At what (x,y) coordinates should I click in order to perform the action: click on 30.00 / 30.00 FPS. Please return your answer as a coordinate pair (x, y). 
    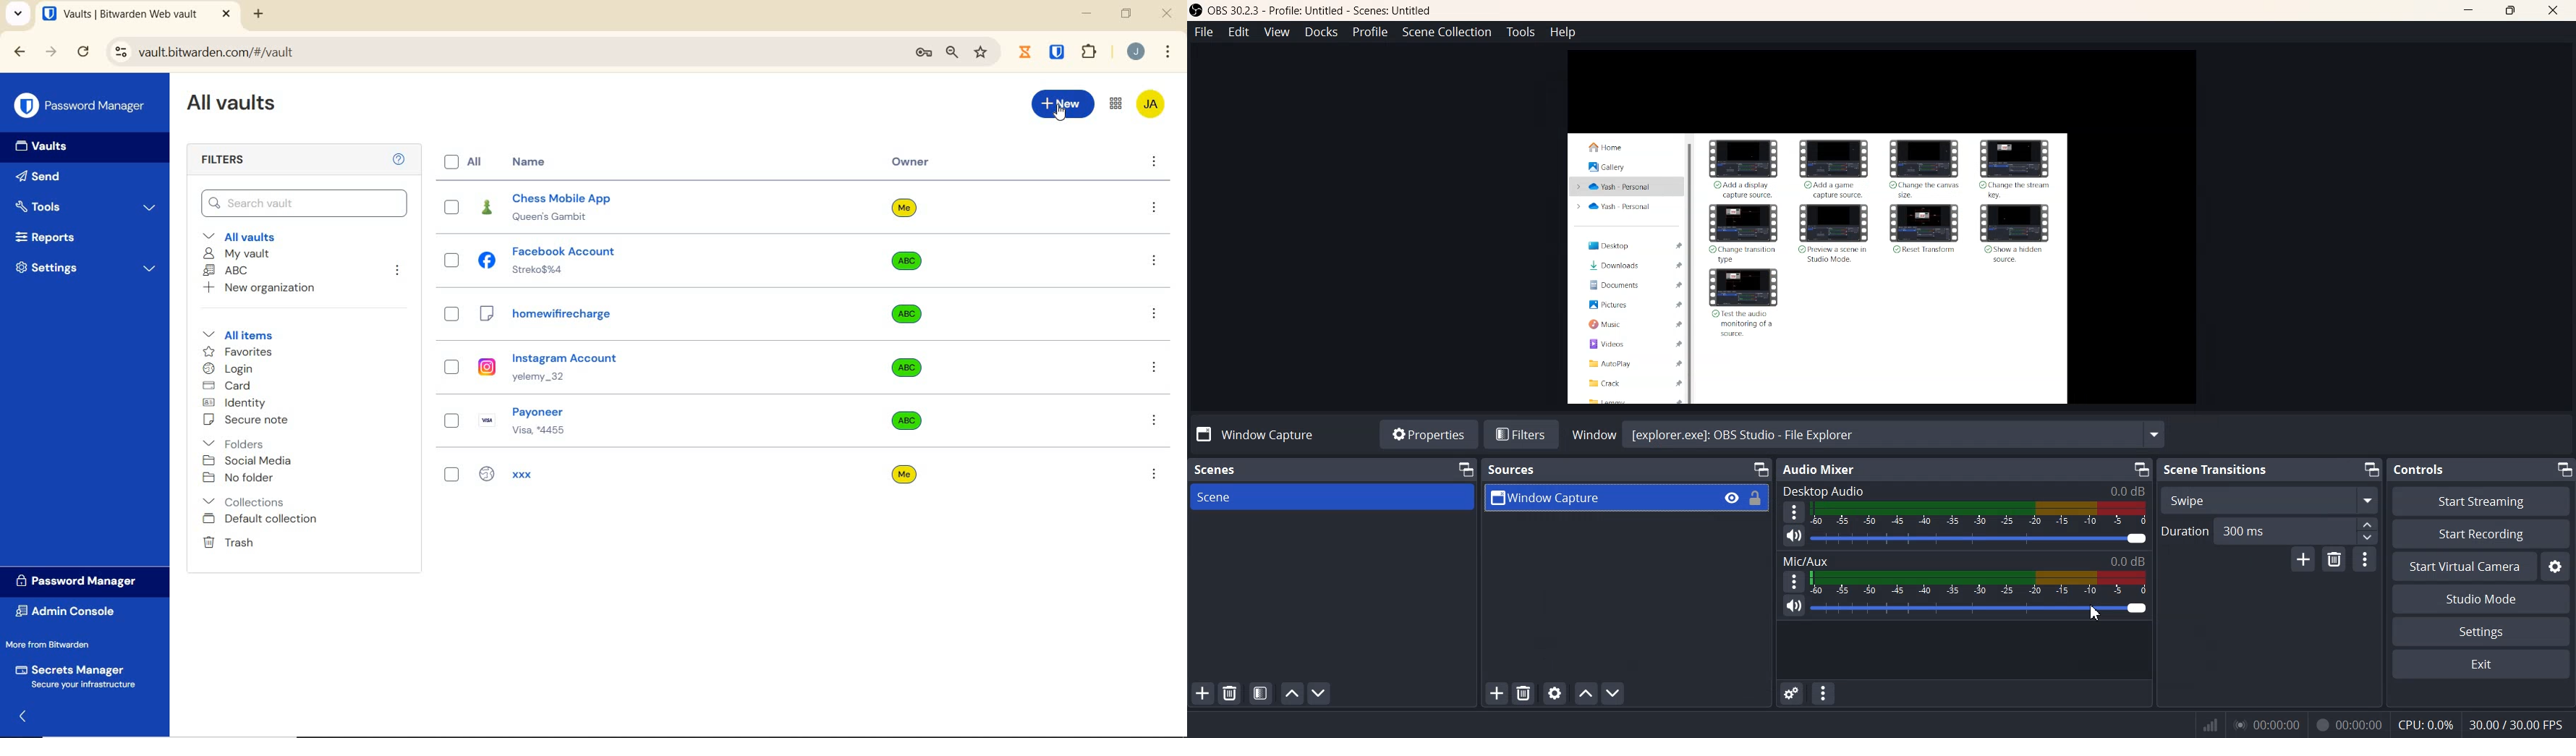
    Looking at the image, I should click on (2517, 724).